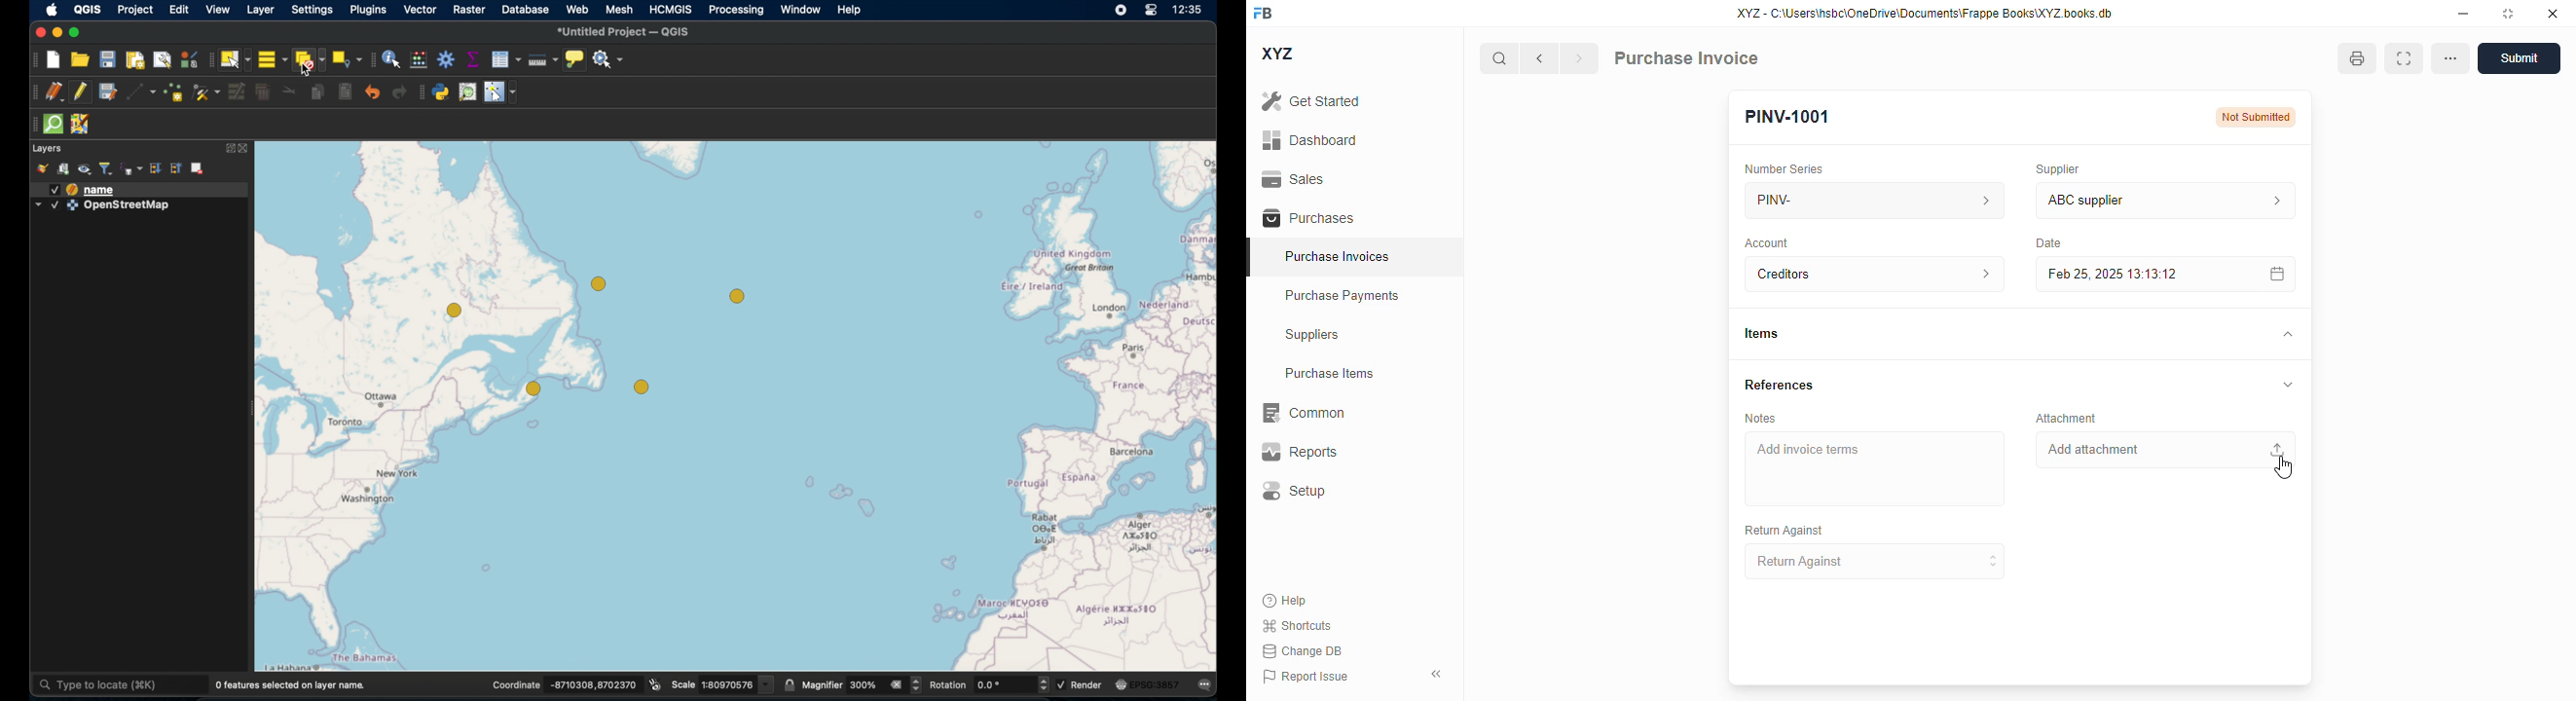 This screenshot has height=728, width=2576. I want to click on clear value of magnifier, so click(898, 685).